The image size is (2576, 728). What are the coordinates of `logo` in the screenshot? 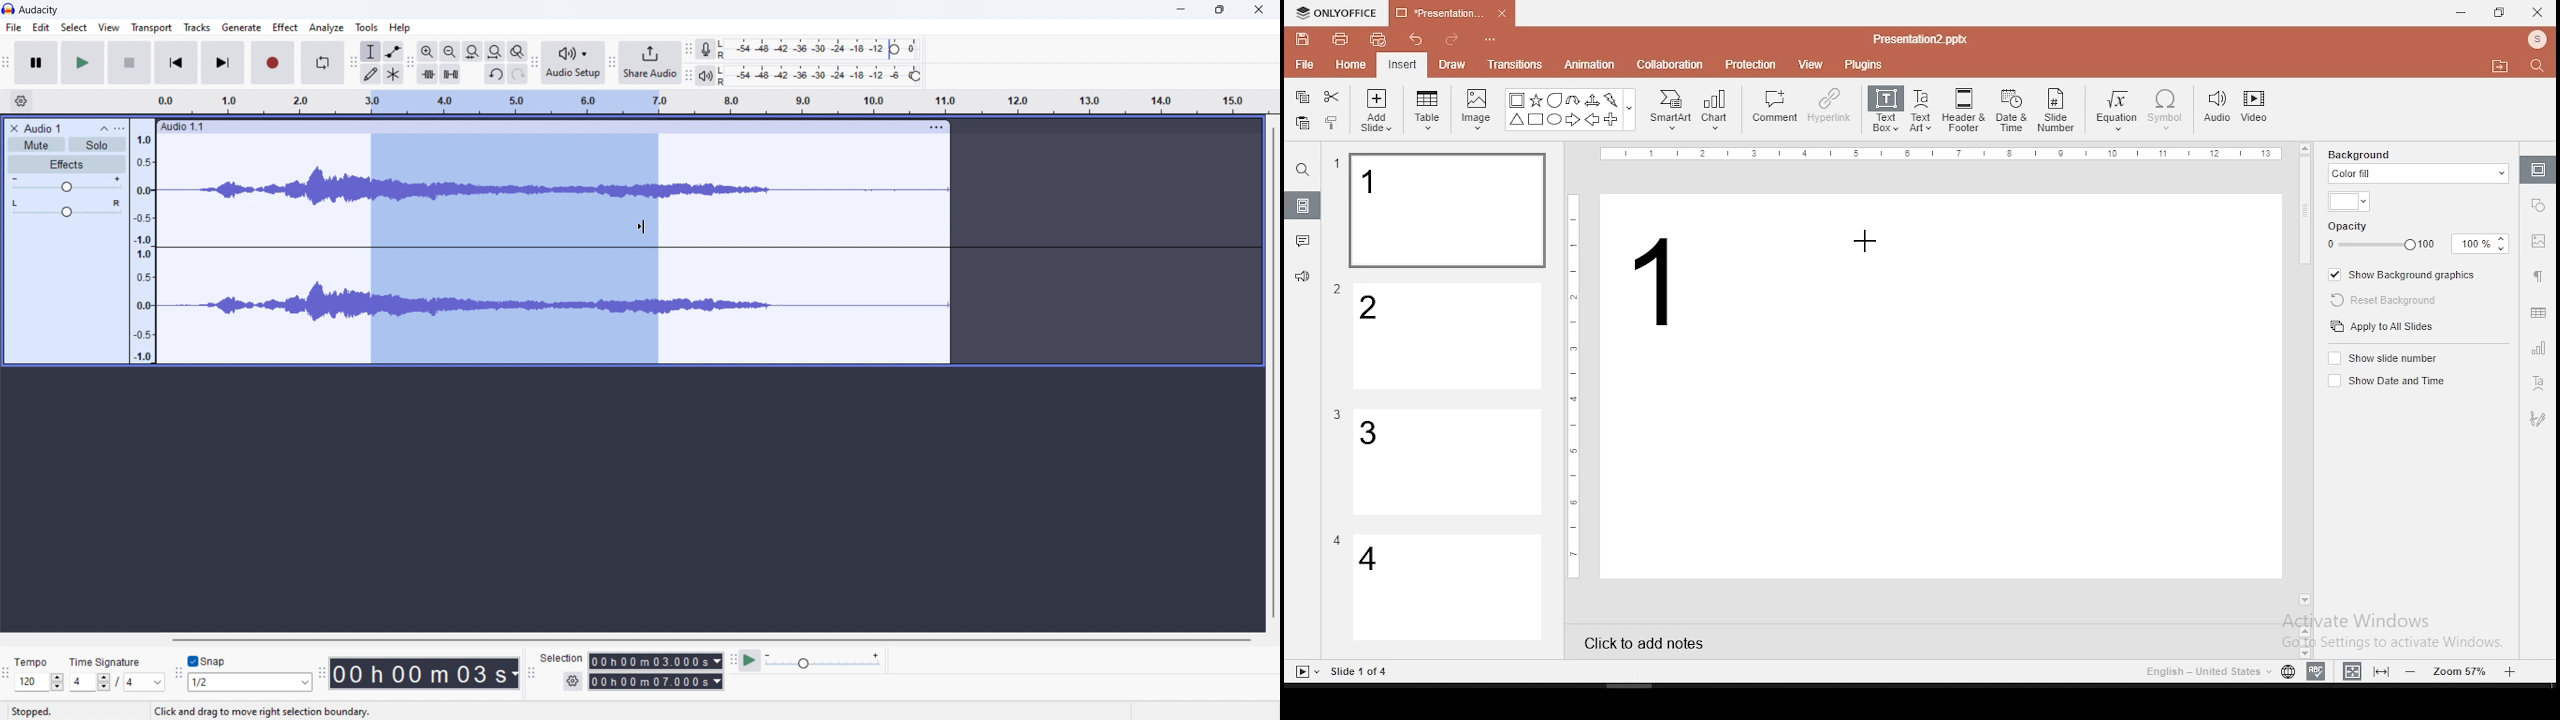 It's located at (9, 9).